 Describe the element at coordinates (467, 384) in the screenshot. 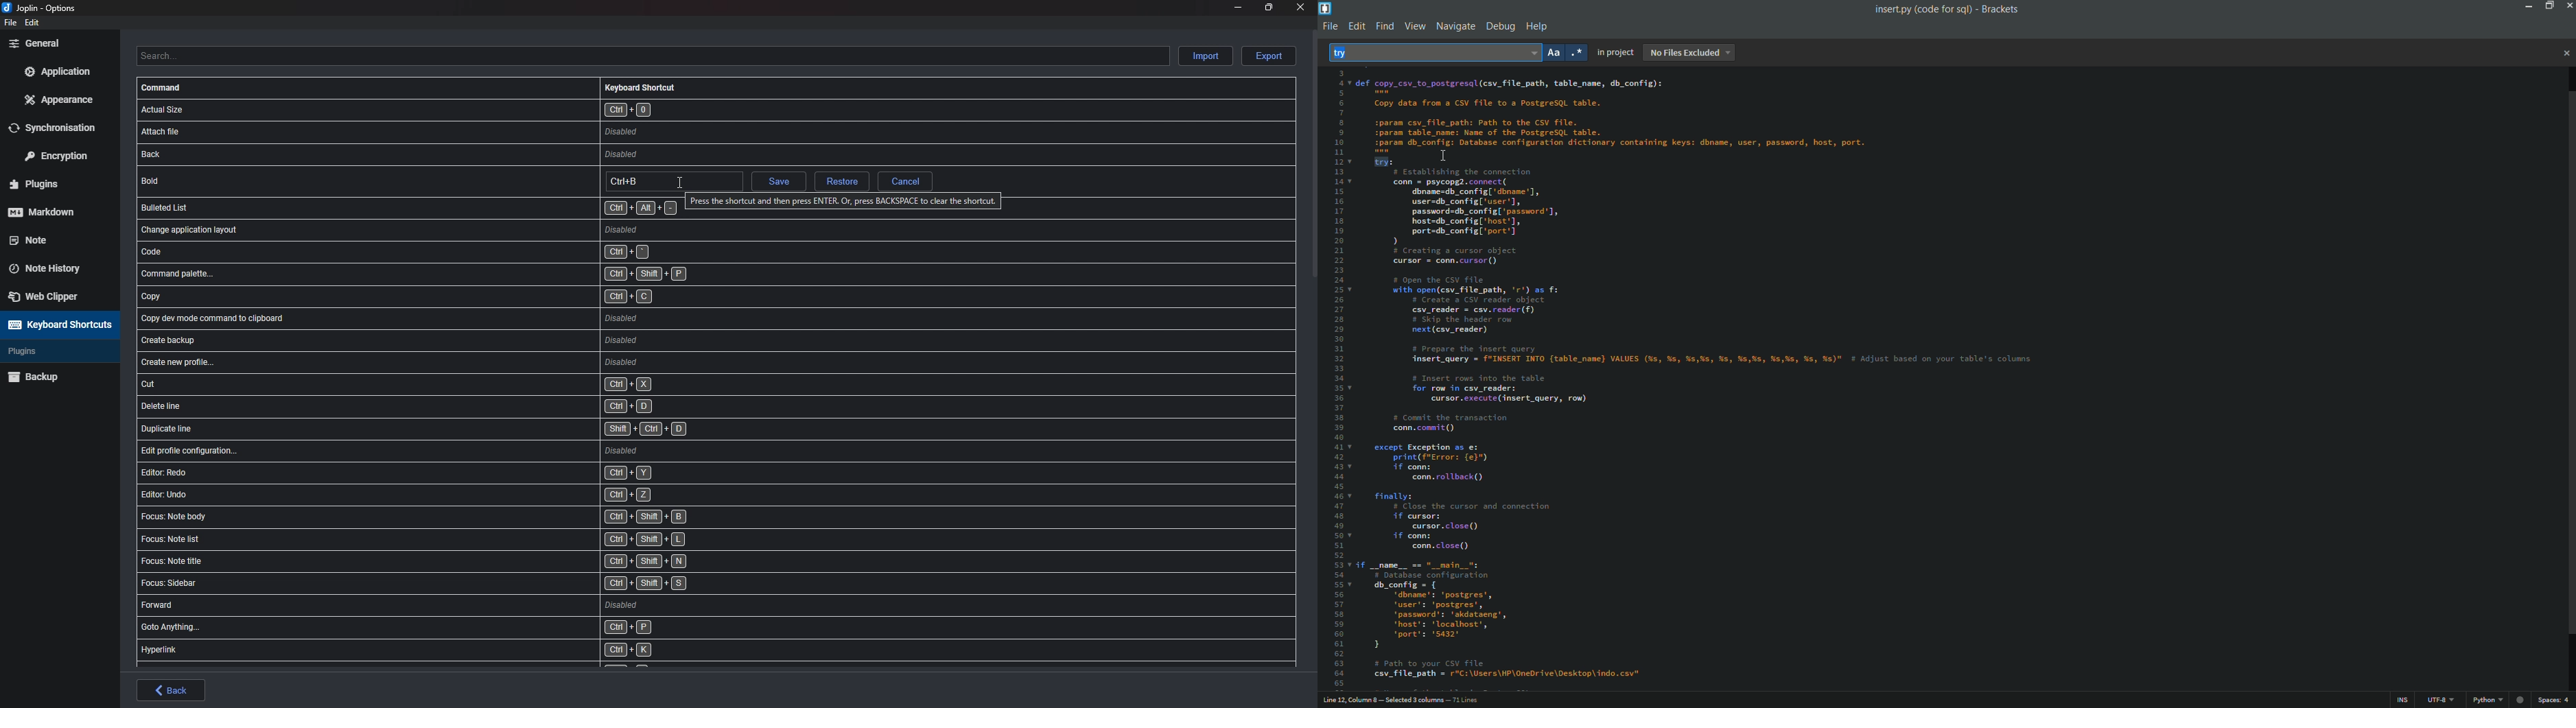

I see `shortcut` at that location.